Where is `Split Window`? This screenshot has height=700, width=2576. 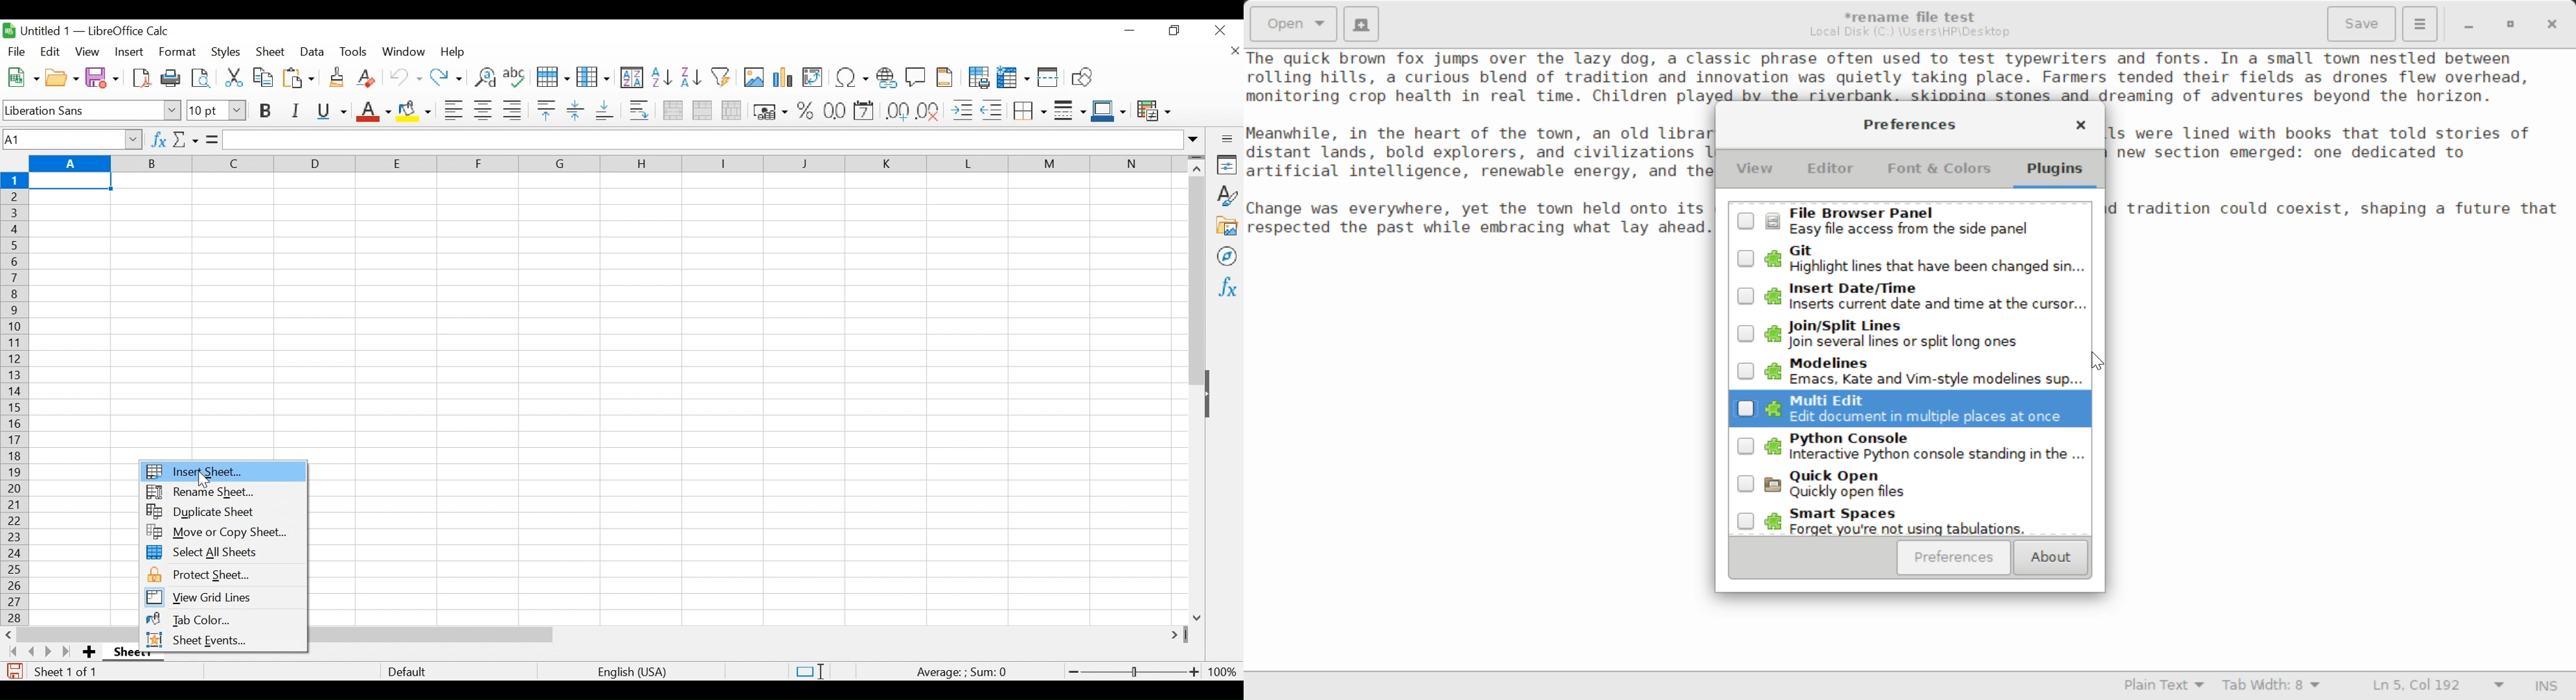 Split Window is located at coordinates (1048, 78).